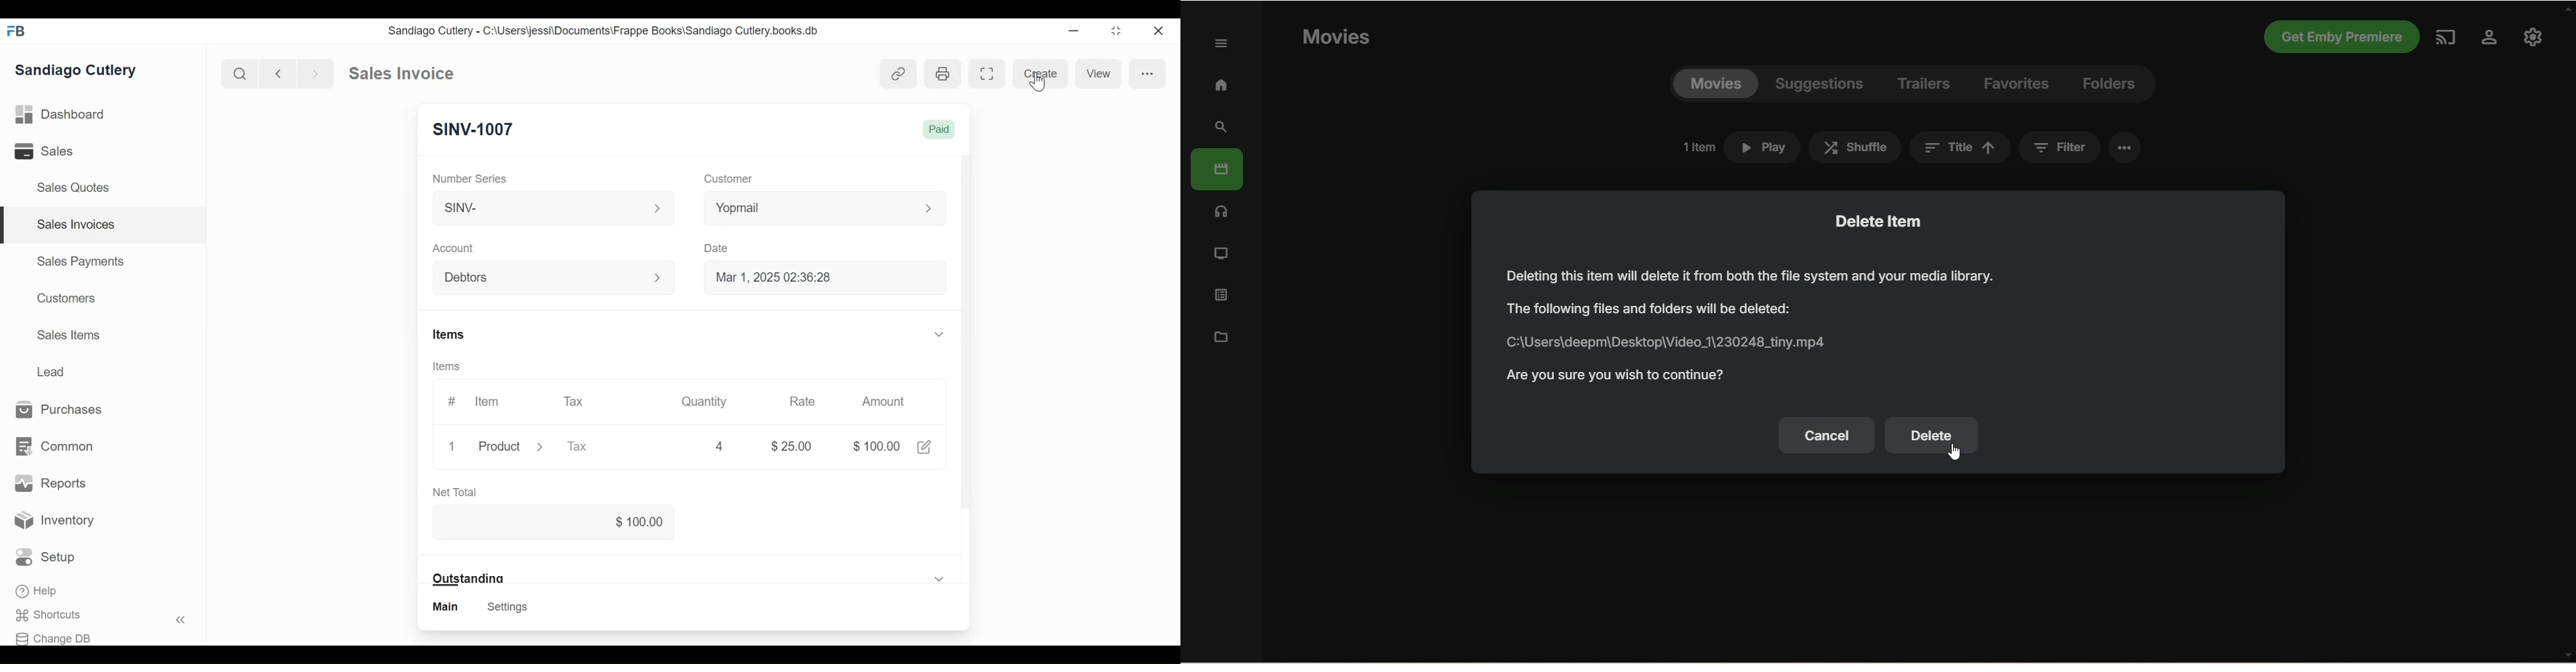 The width and height of the screenshot is (2576, 672). Describe the element at coordinates (966, 335) in the screenshot. I see `Vertical scrollbar` at that location.